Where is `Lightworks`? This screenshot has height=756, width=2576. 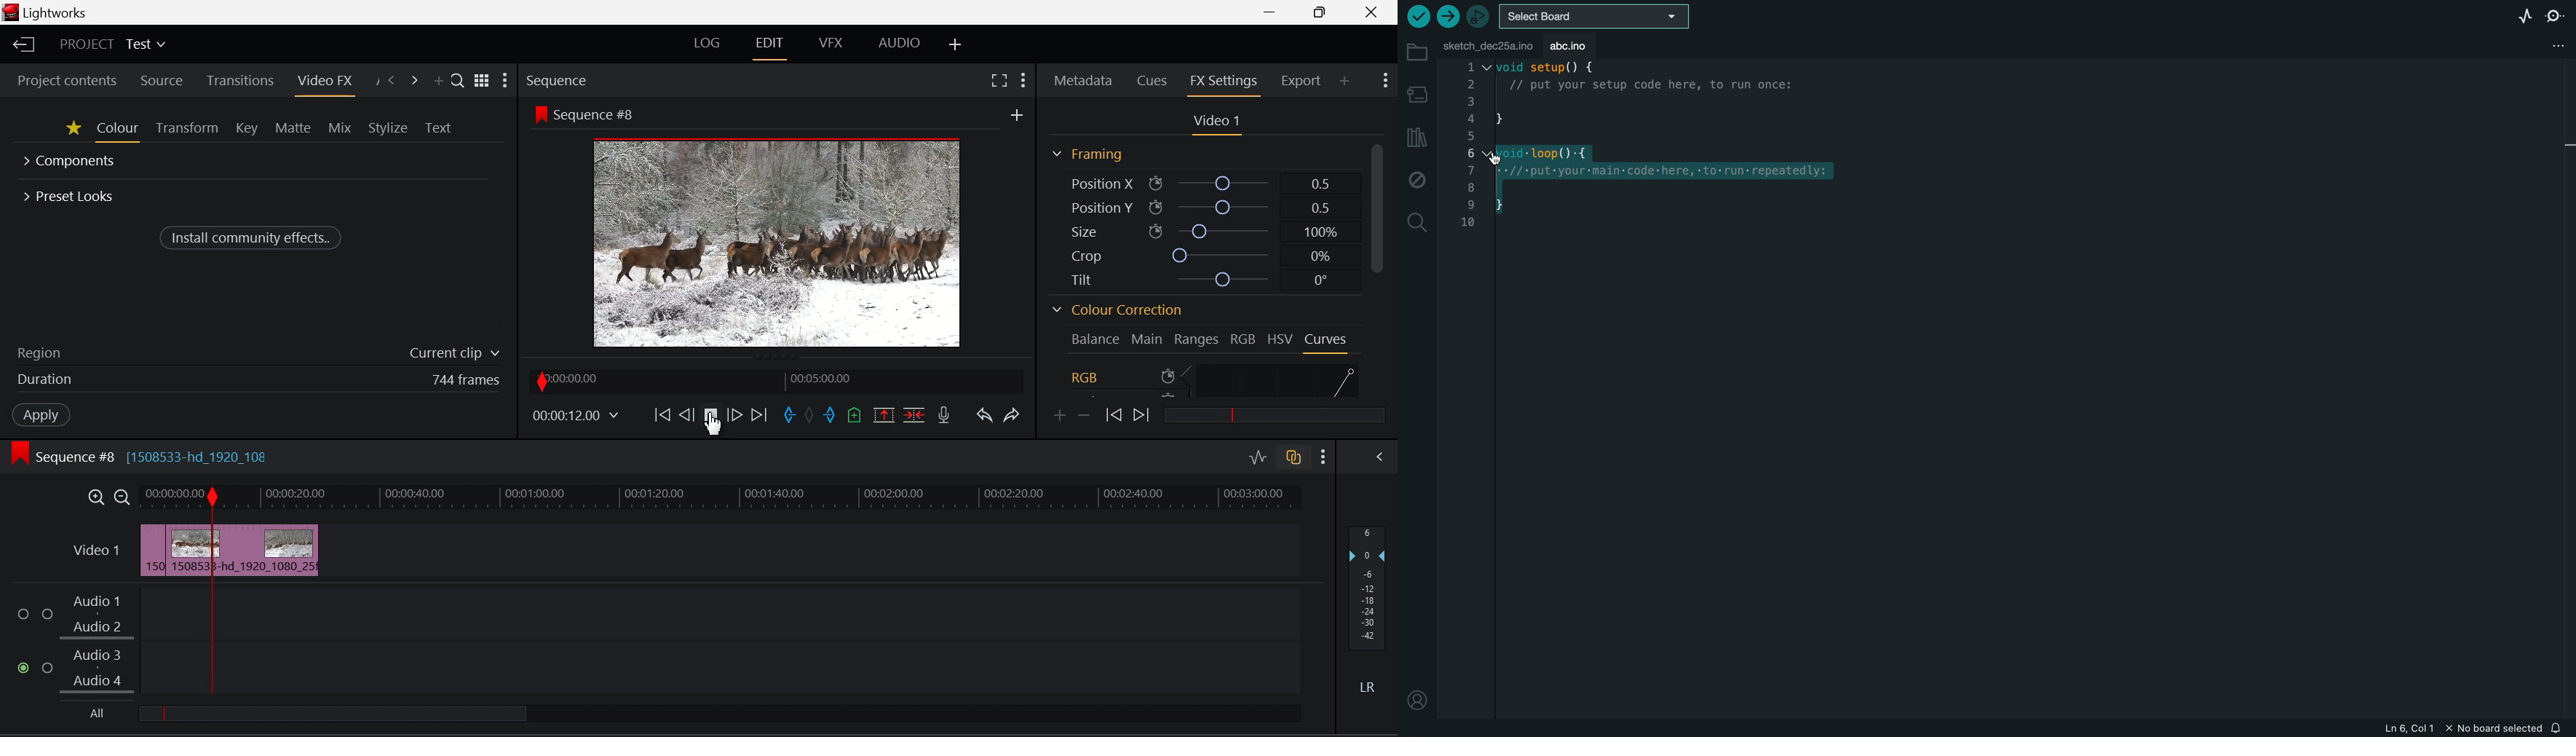 Lightworks is located at coordinates (59, 12).